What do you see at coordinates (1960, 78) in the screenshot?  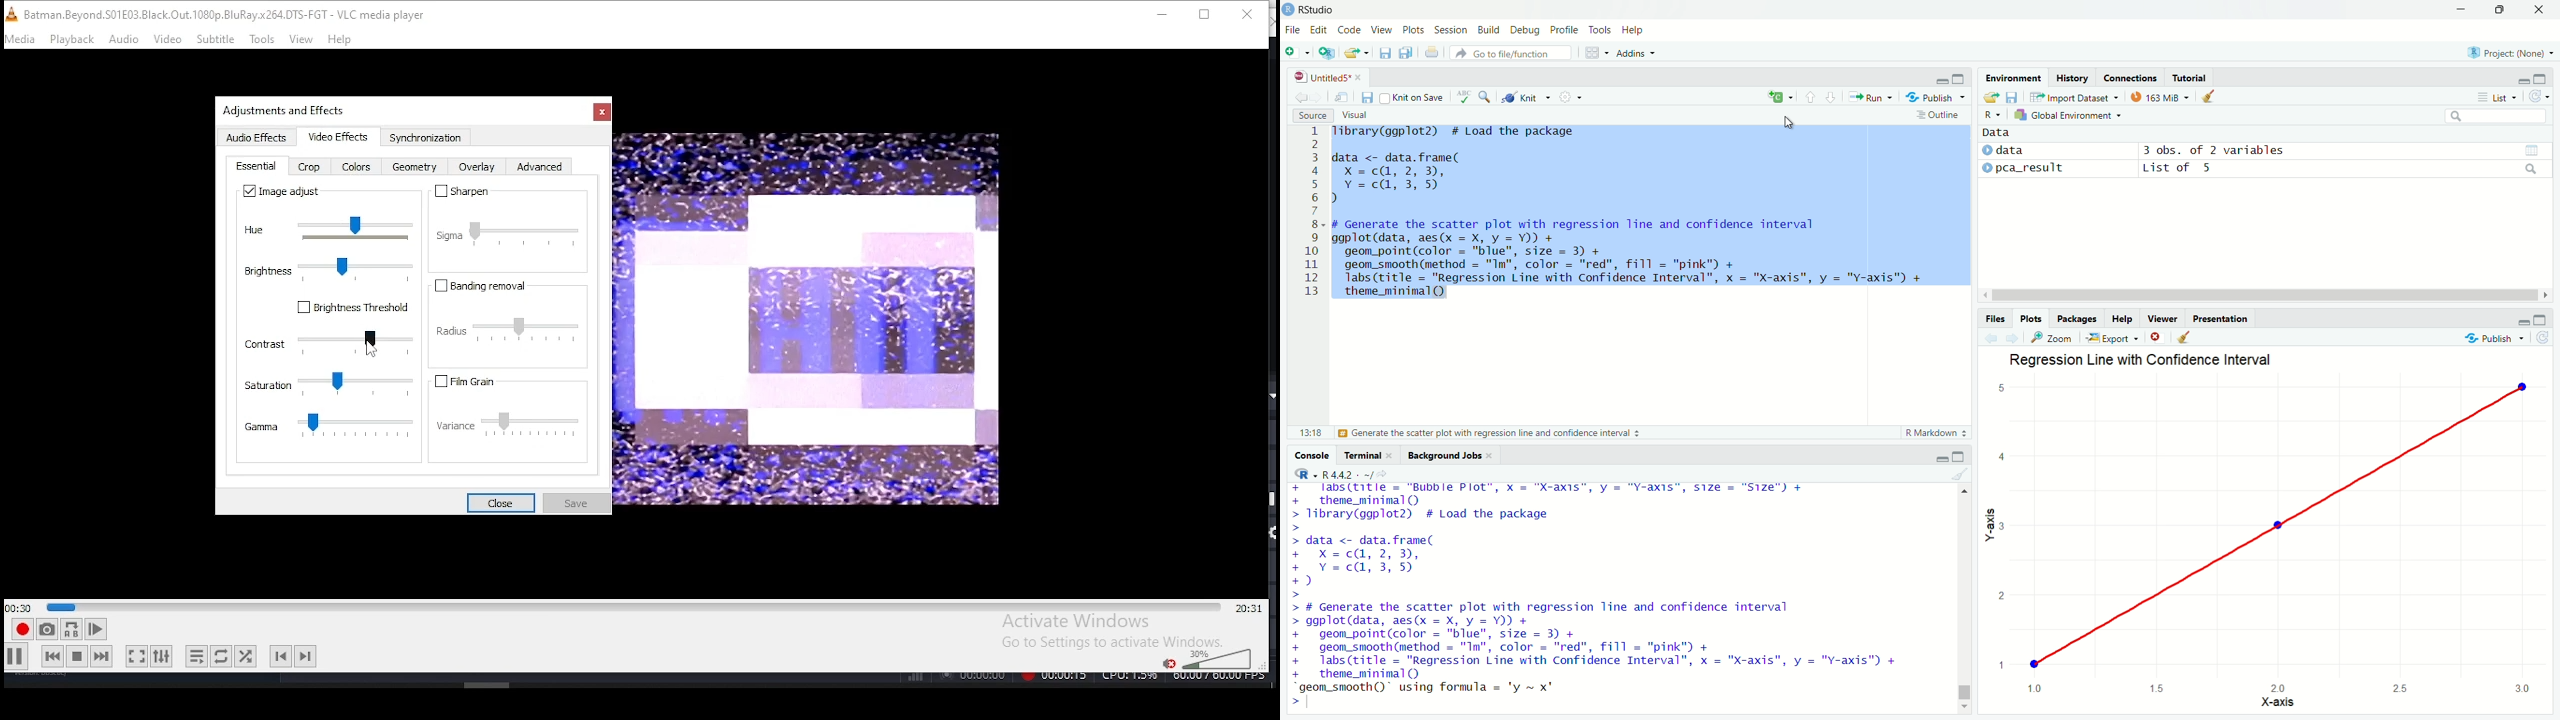 I see `expand` at bounding box center [1960, 78].